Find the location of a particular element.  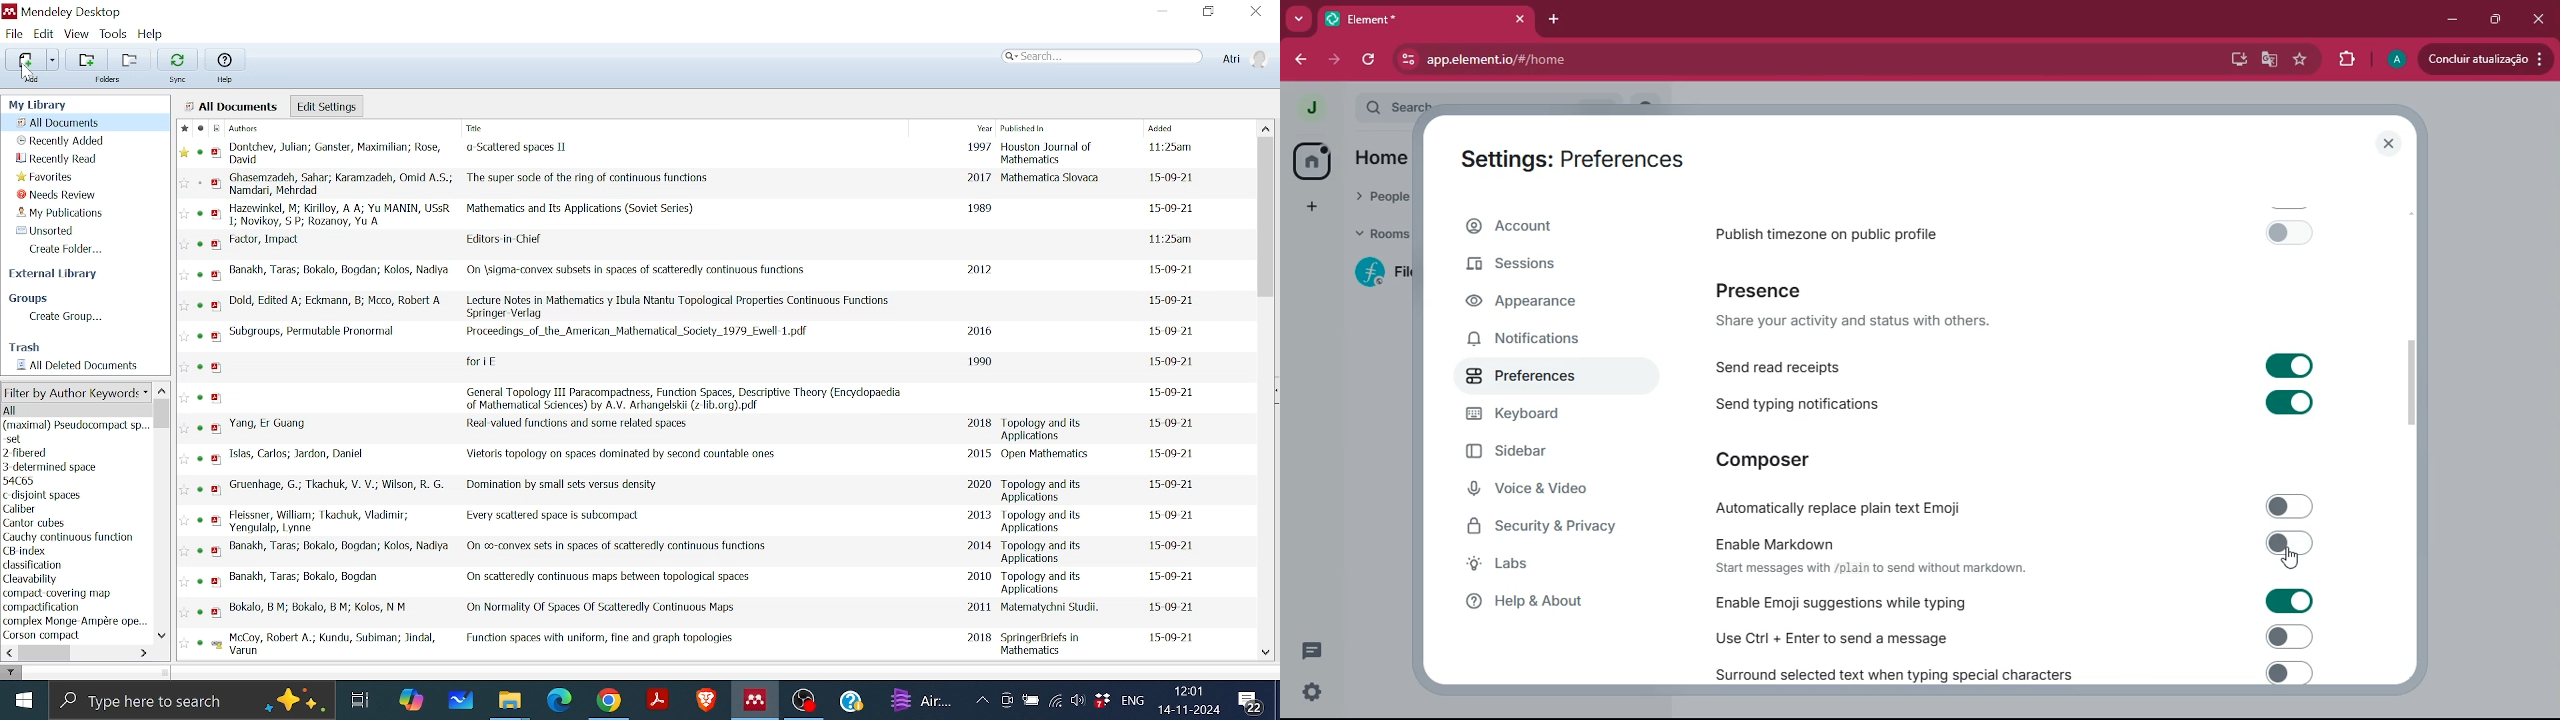

date is located at coordinates (1168, 518).